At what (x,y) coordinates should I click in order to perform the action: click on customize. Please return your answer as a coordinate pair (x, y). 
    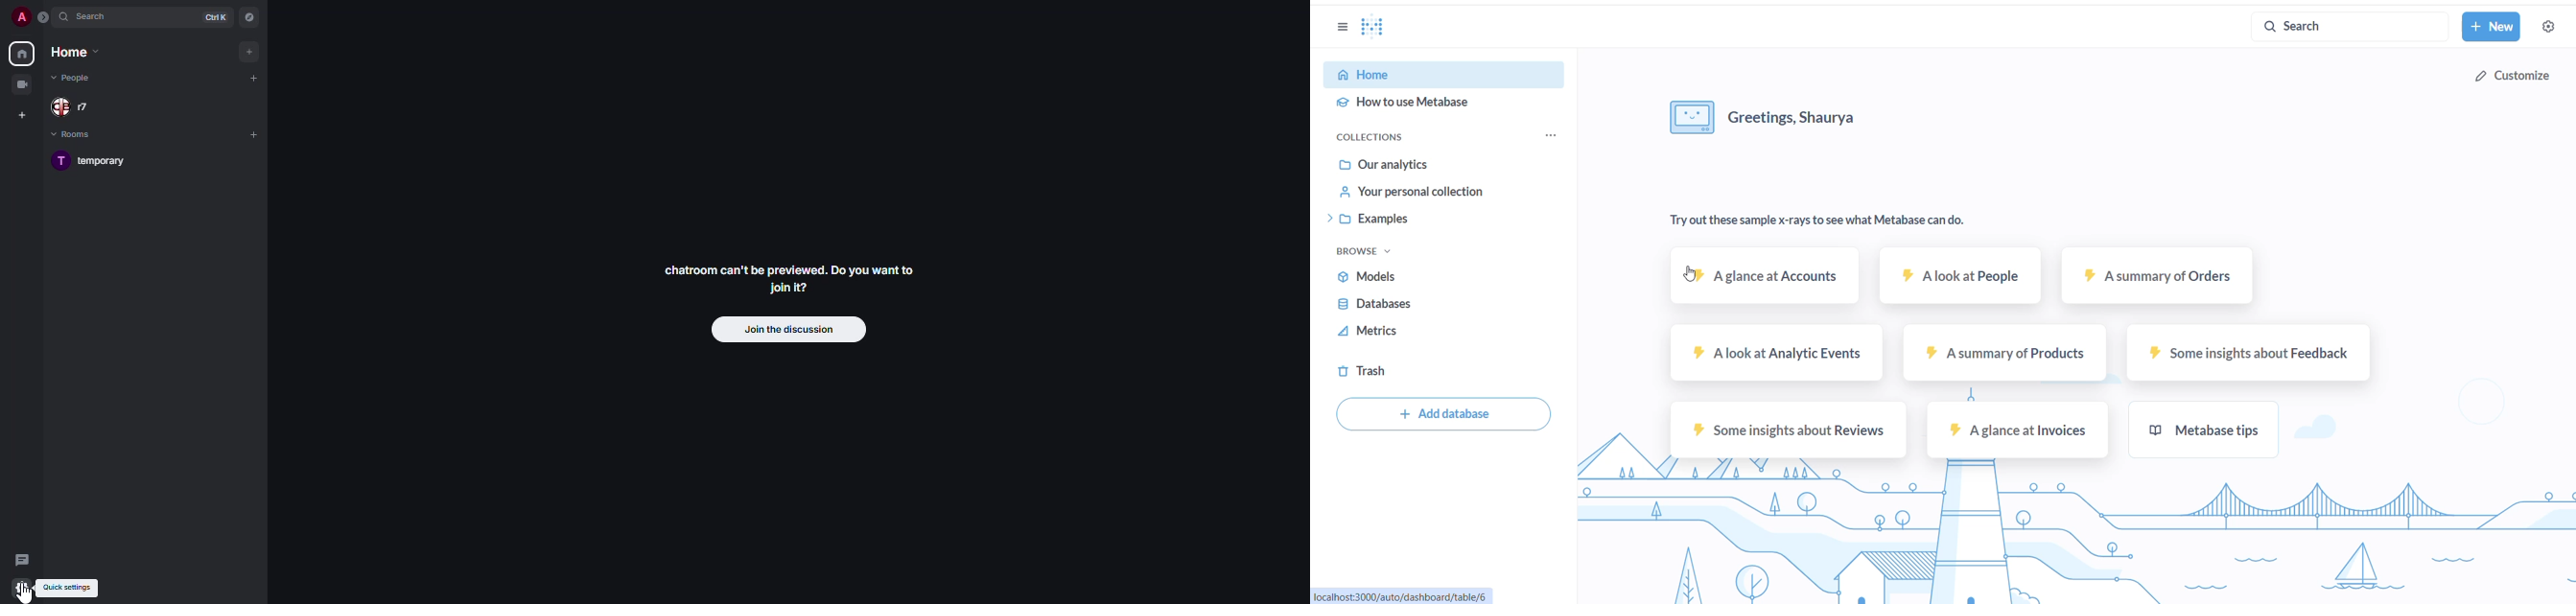
    Looking at the image, I should click on (2513, 75).